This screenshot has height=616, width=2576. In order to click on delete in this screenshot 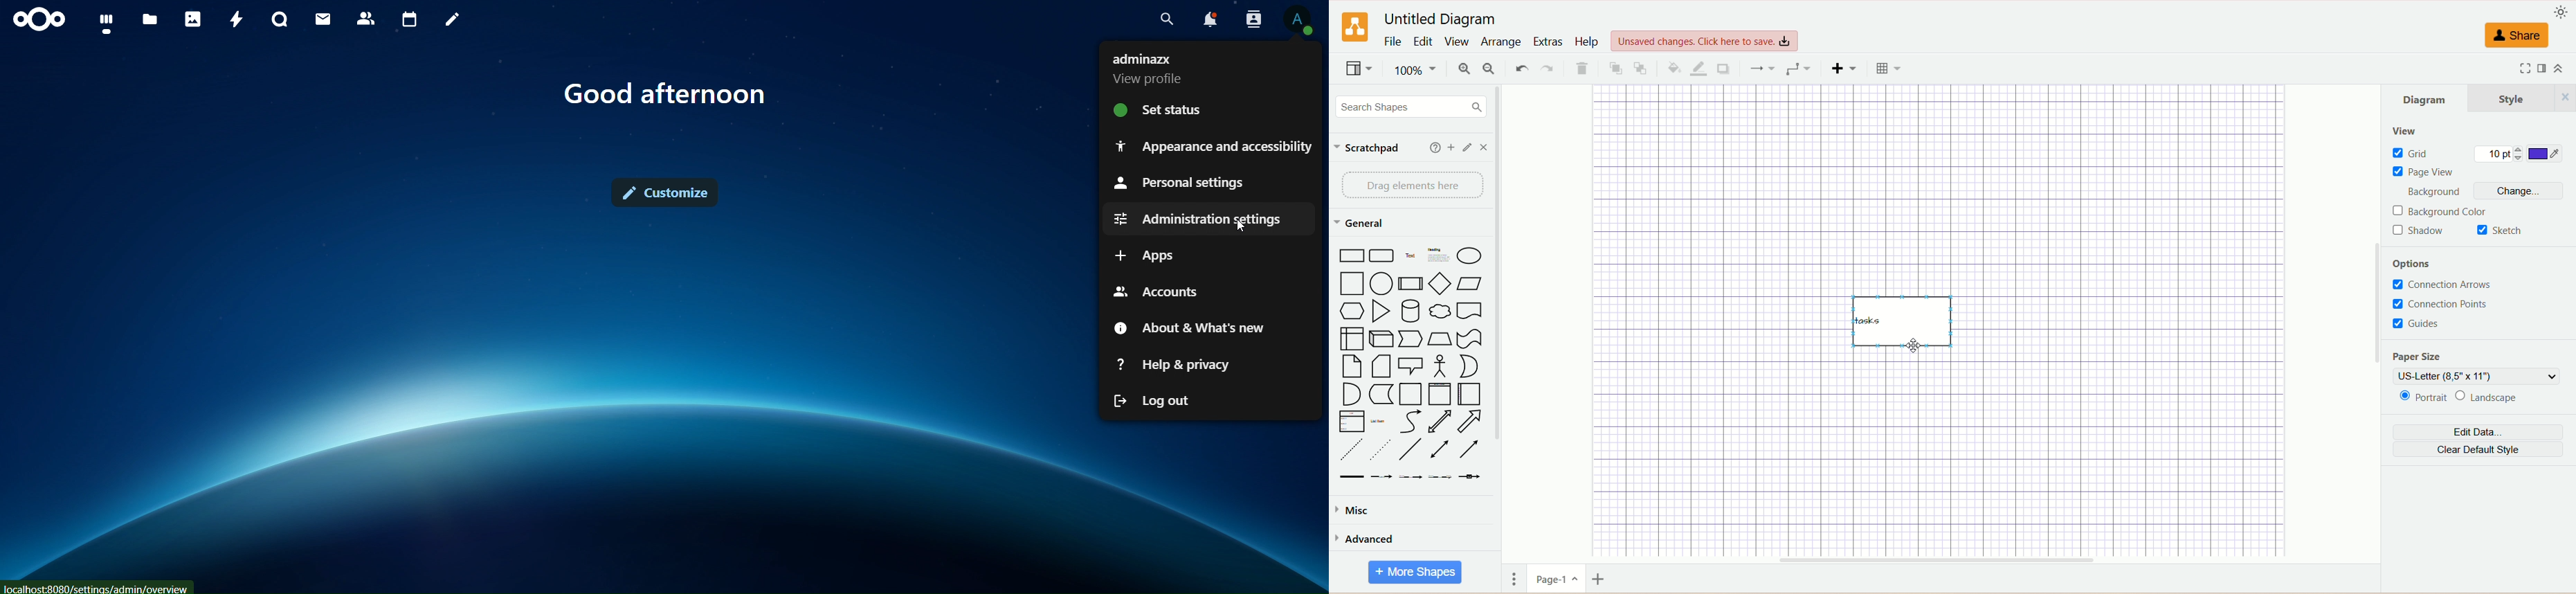, I will do `click(1582, 68)`.